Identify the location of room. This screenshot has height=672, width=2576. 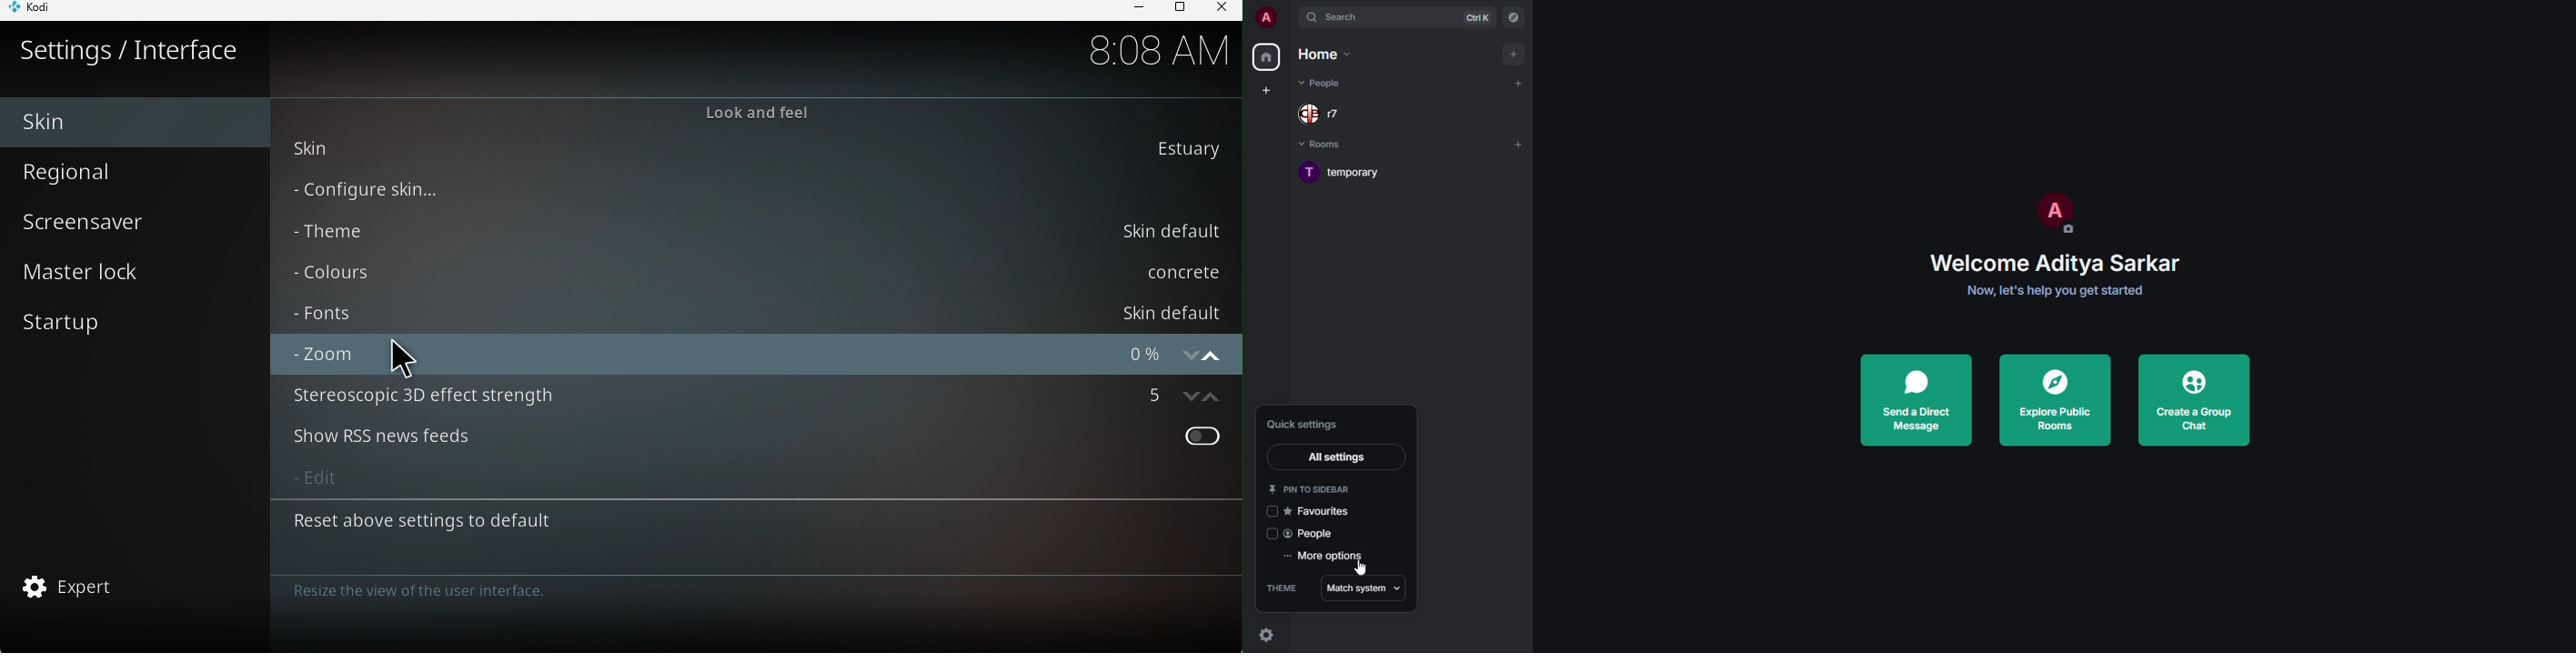
(1352, 172).